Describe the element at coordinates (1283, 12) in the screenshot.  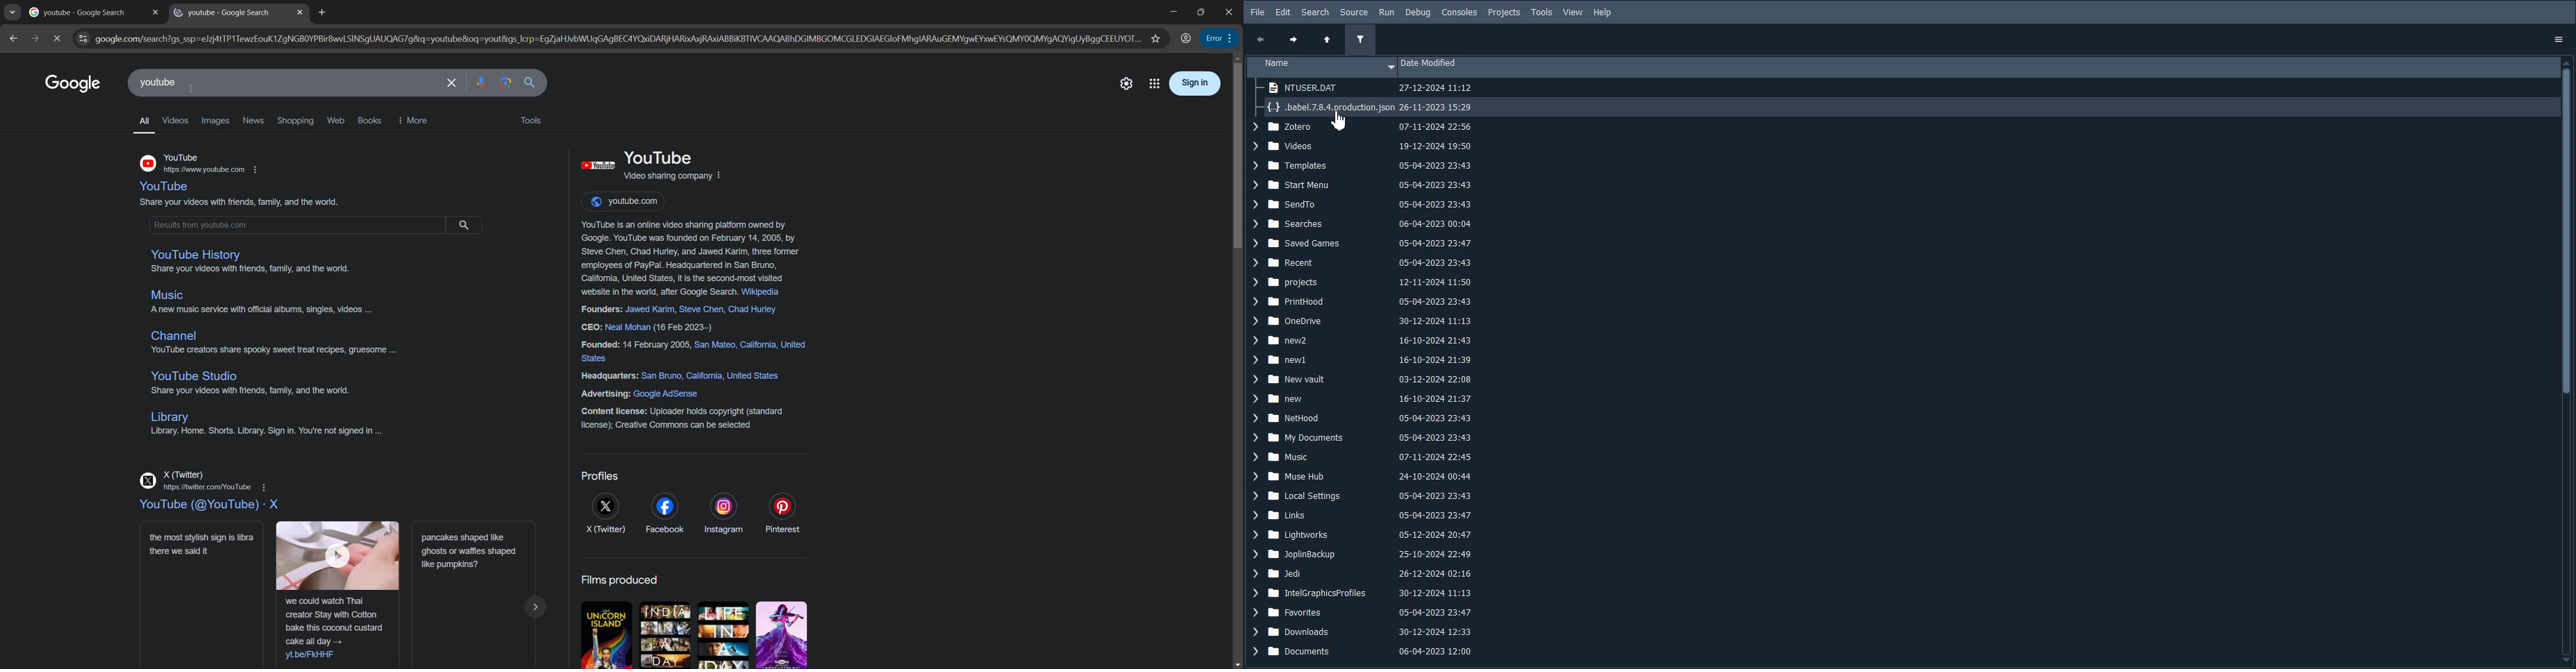
I see `Edit` at that location.